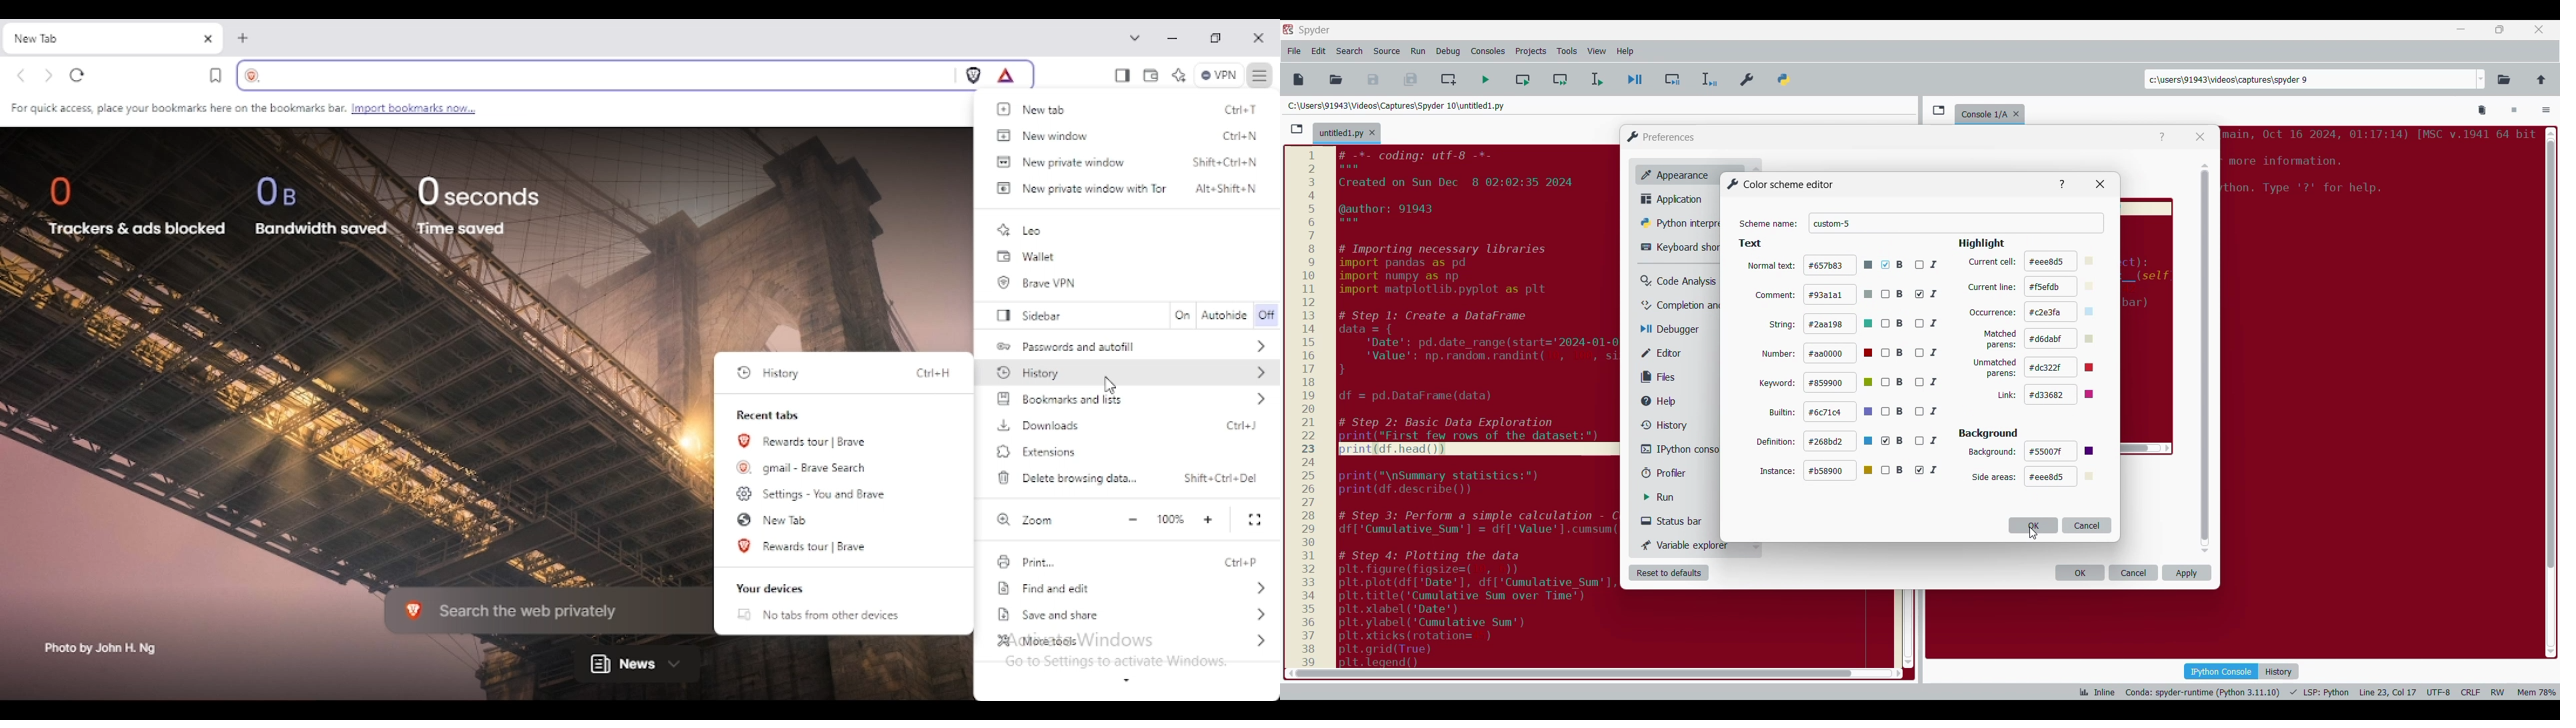 This screenshot has width=2576, height=728. I want to click on autohide, so click(1225, 316).